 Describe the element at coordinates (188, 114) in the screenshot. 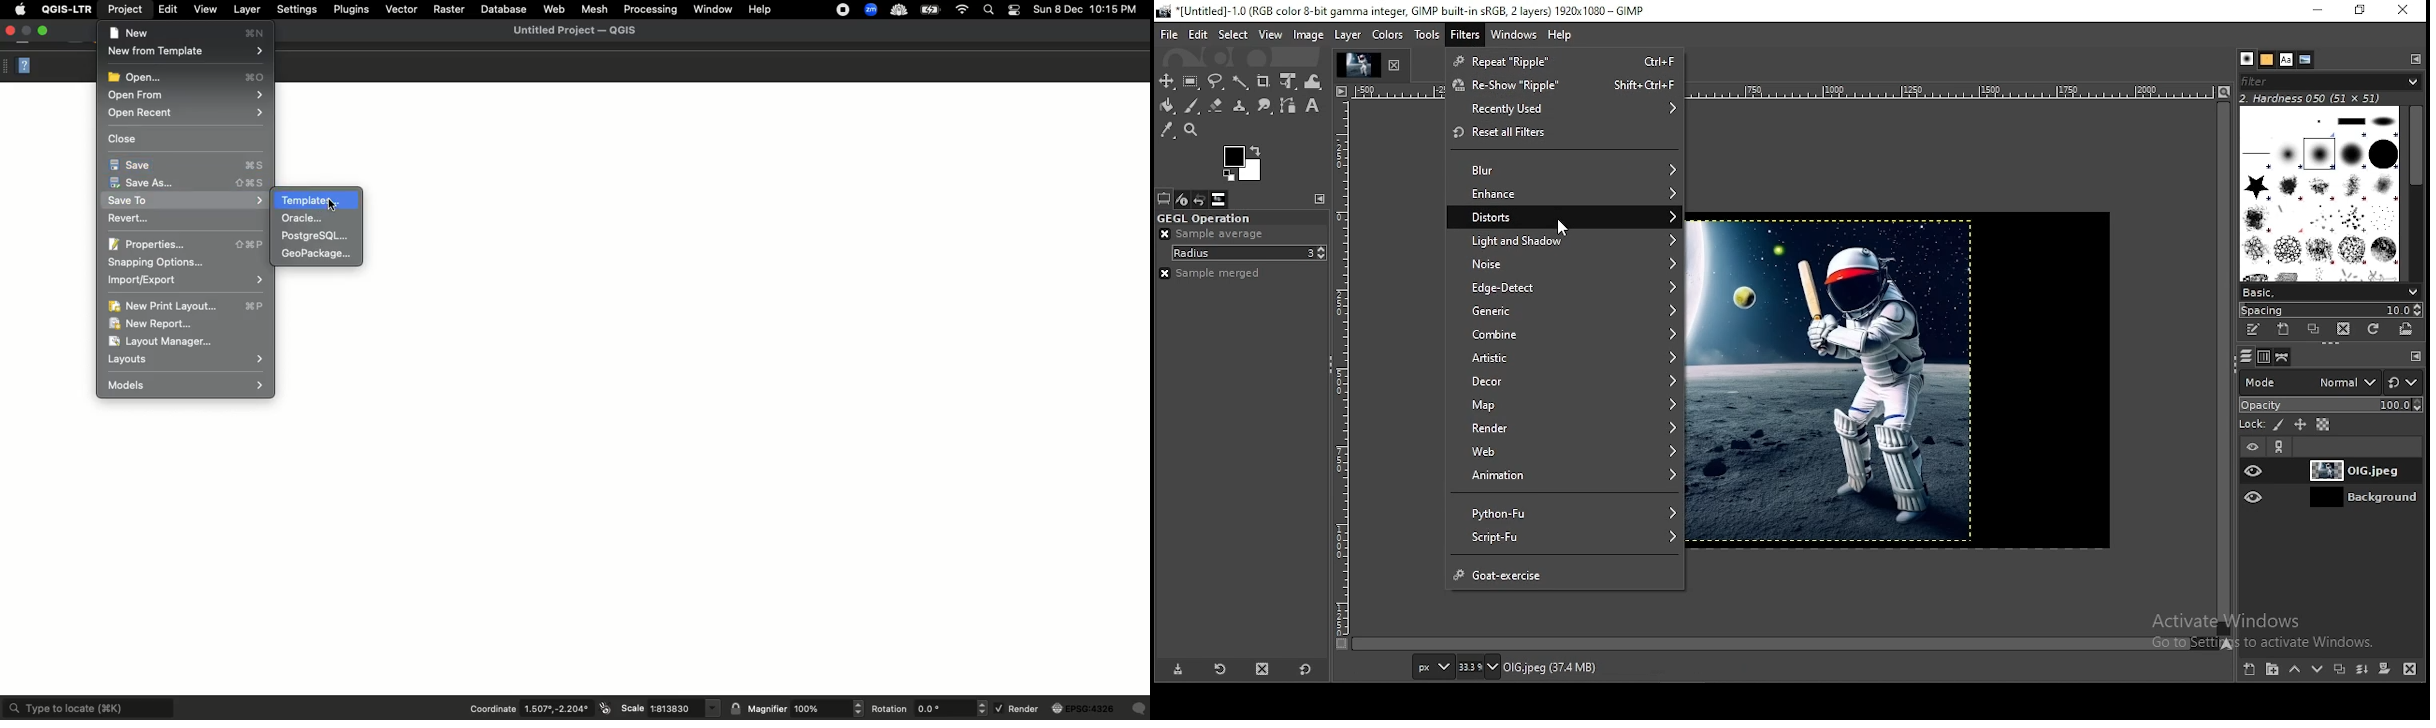

I see `Open recent` at that location.